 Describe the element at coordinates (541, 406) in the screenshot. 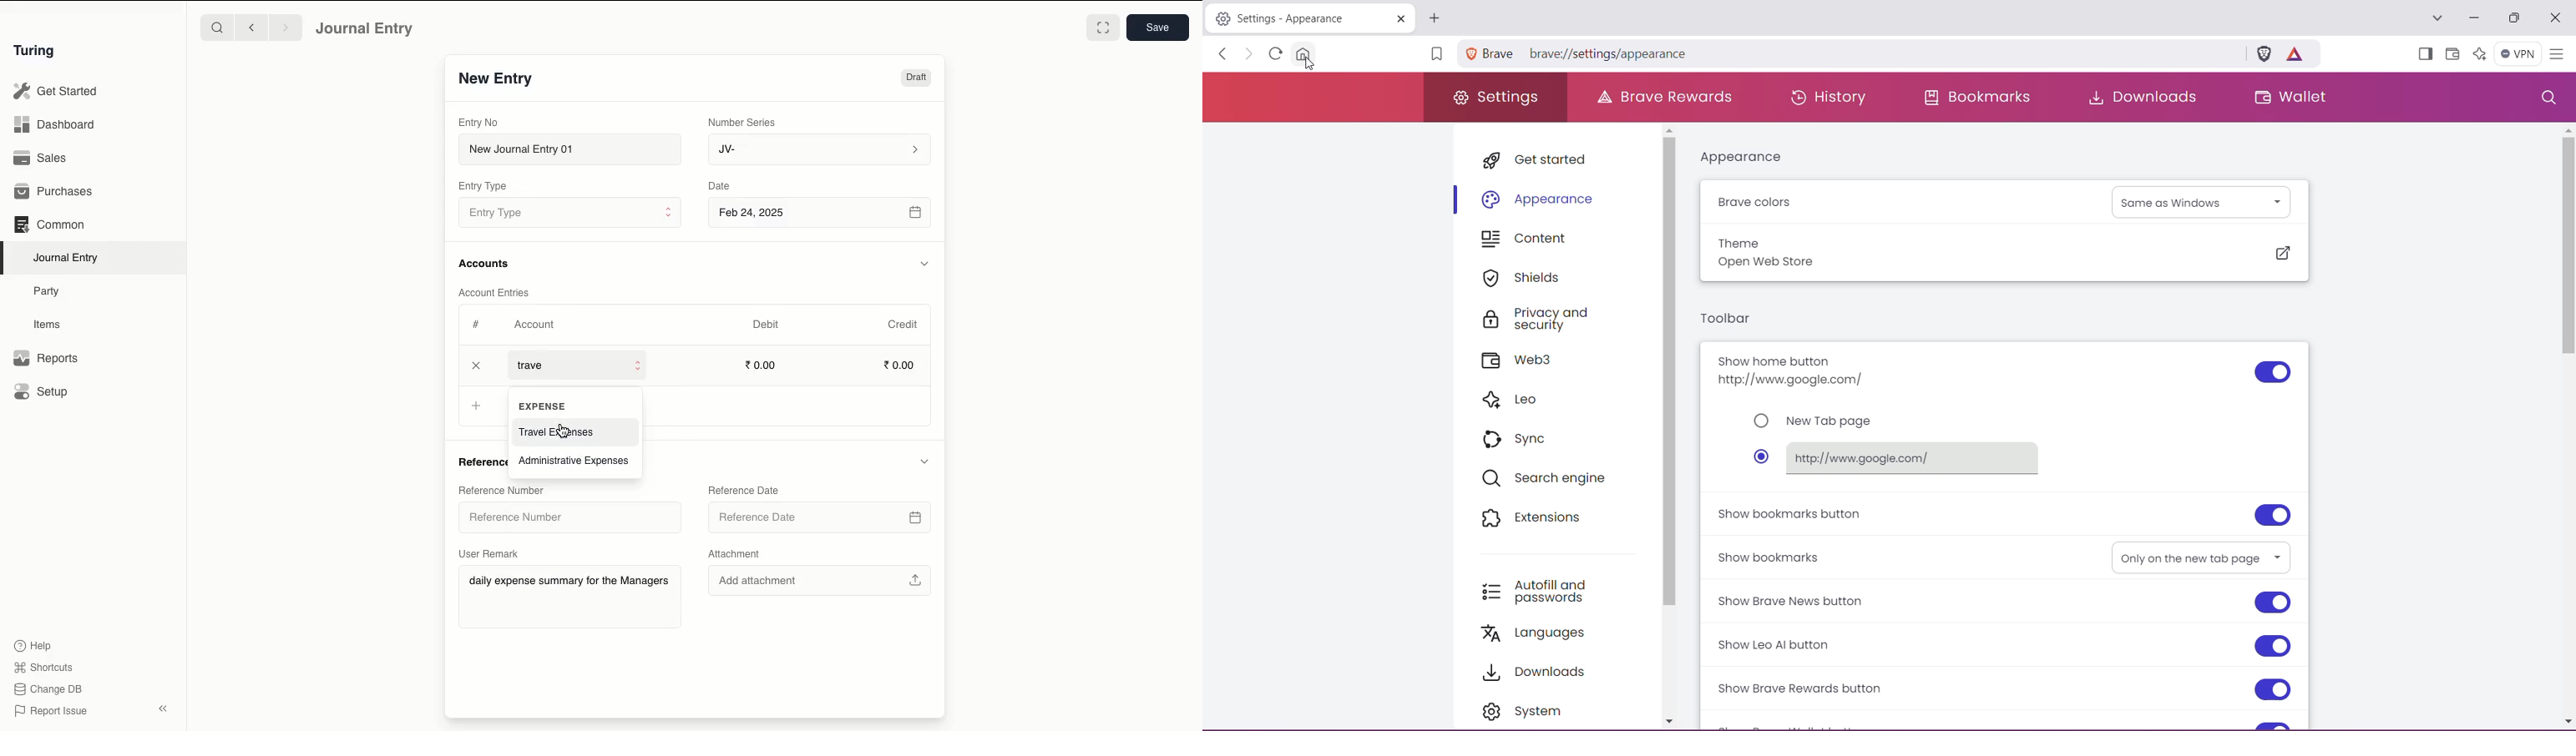

I see `Expense` at that location.